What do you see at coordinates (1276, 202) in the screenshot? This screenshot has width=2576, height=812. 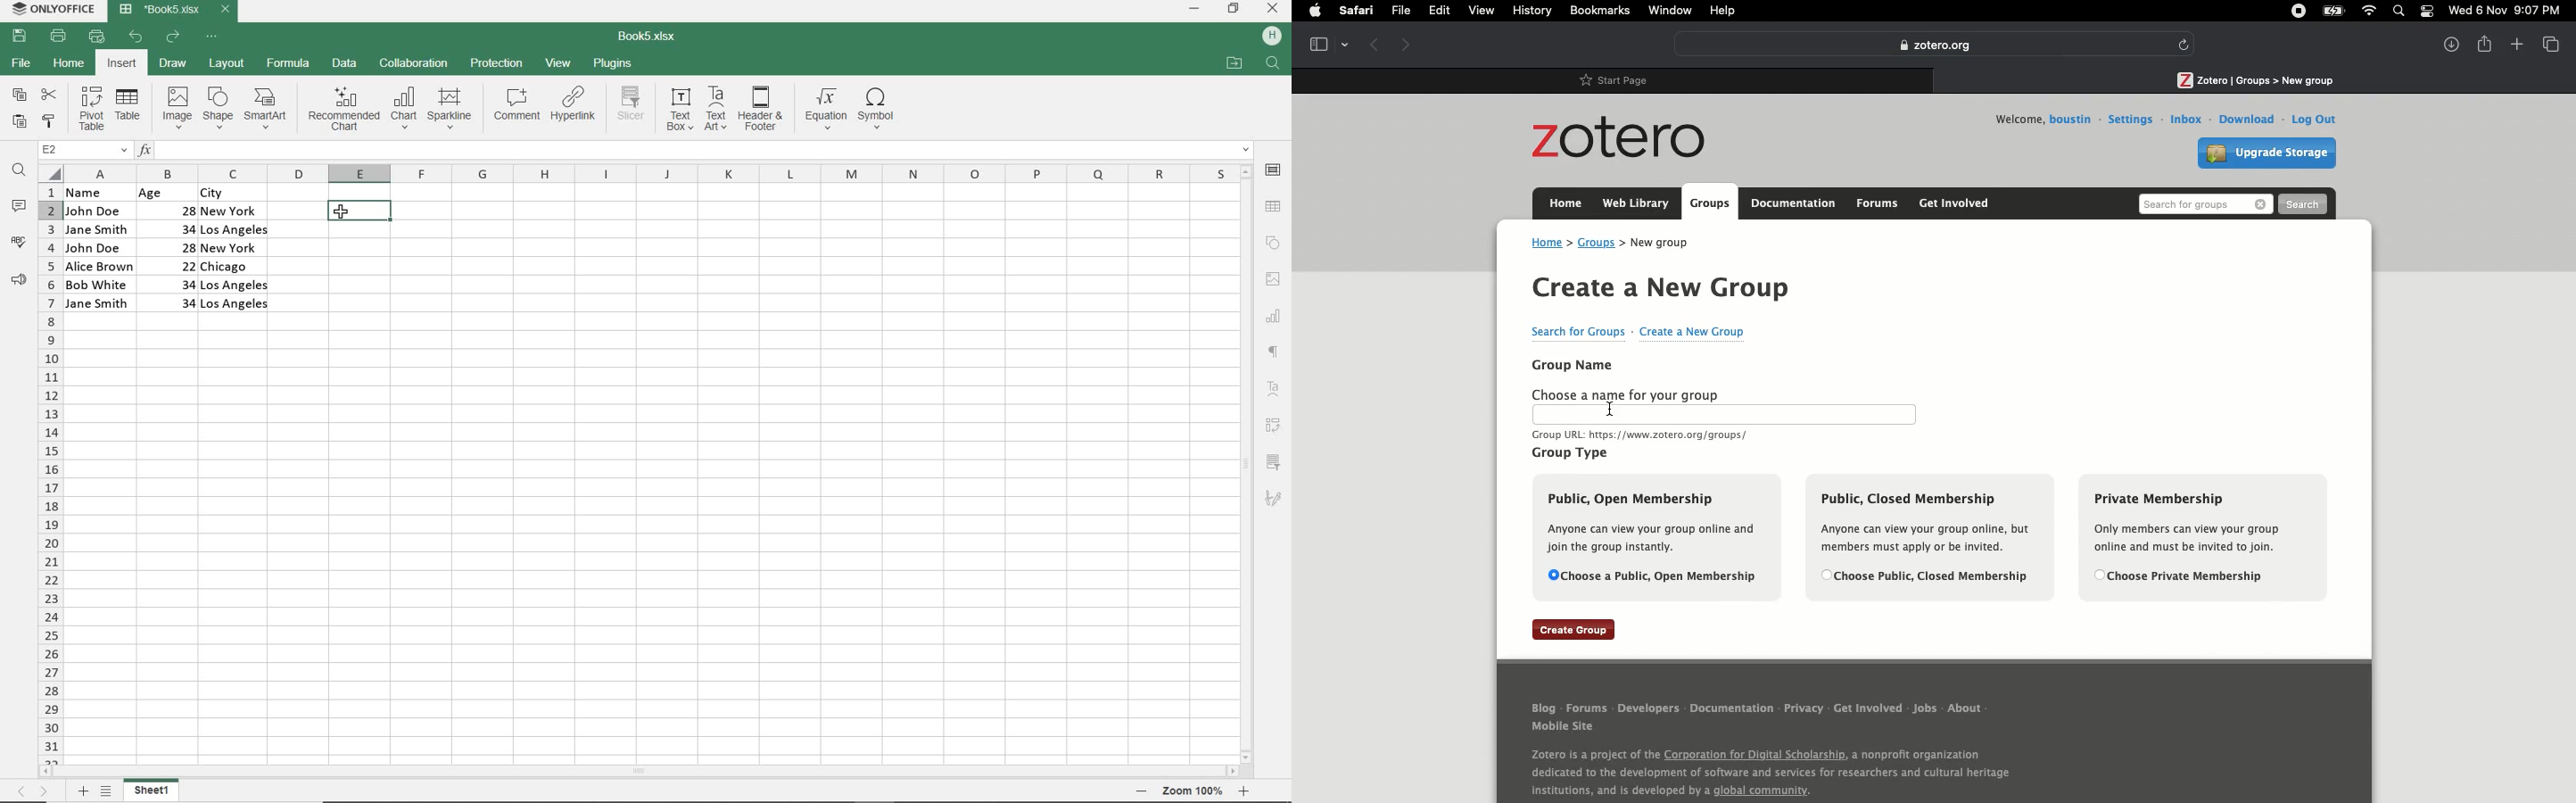 I see `TABLE` at bounding box center [1276, 202].